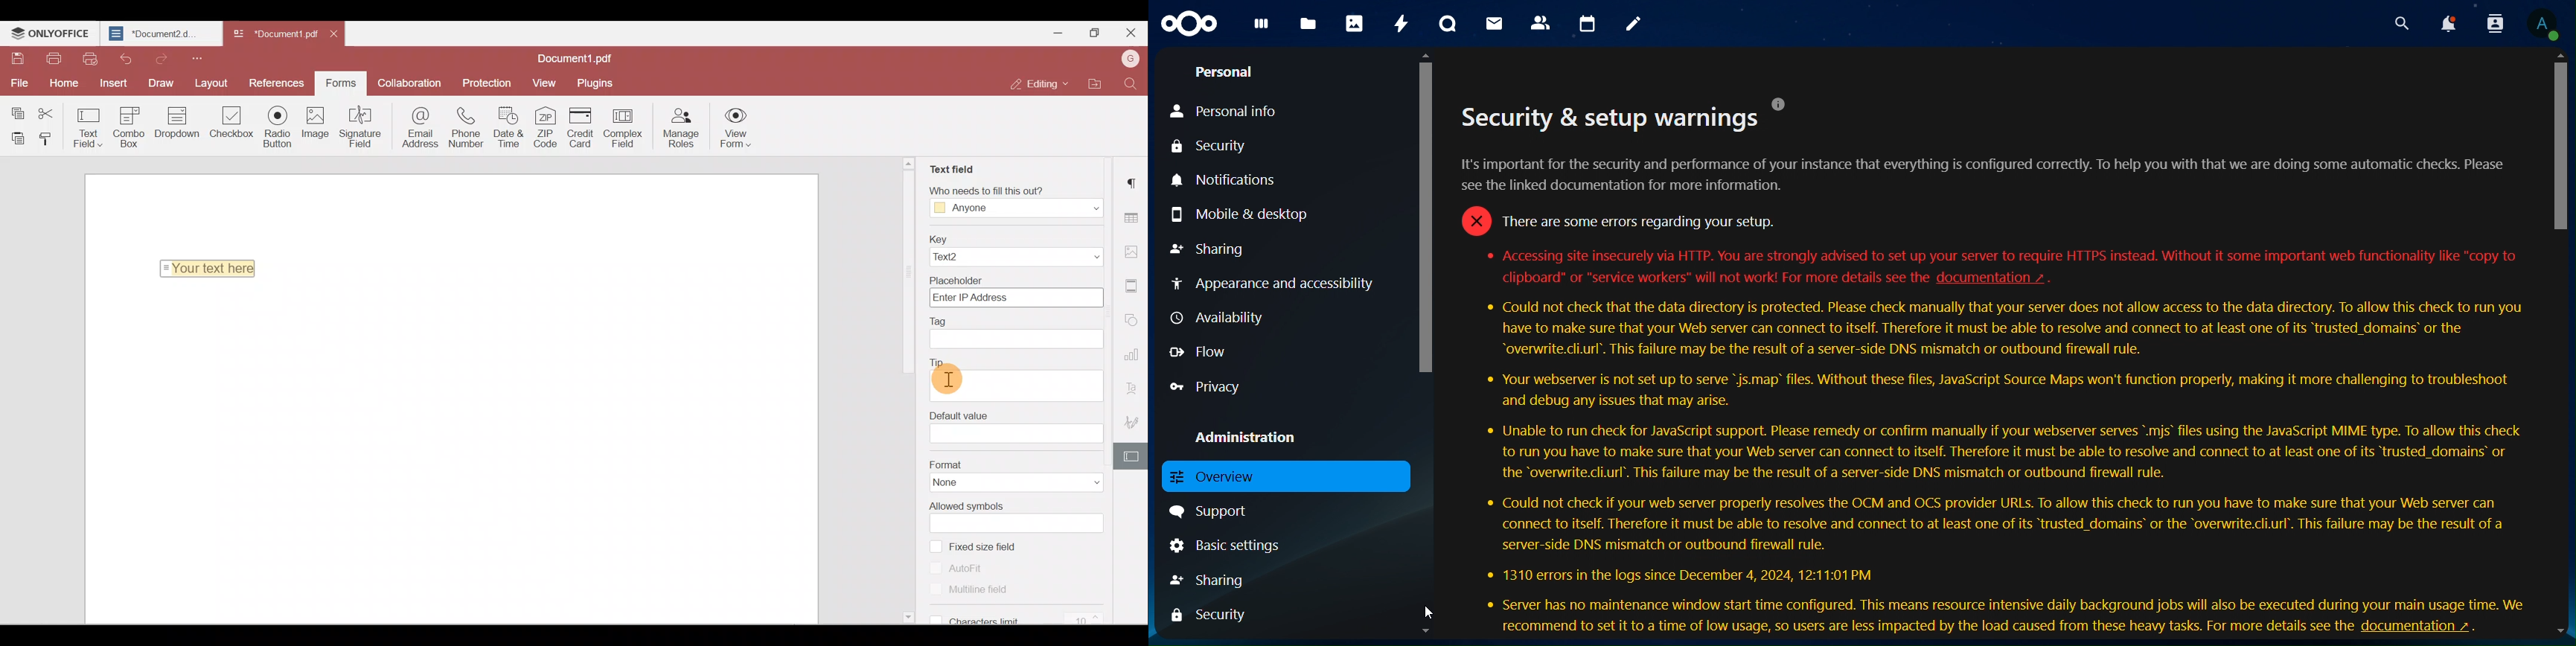 Image resolution: width=2576 pixels, height=672 pixels. Describe the element at coordinates (1402, 25) in the screenshot. I see `activity` at that location.